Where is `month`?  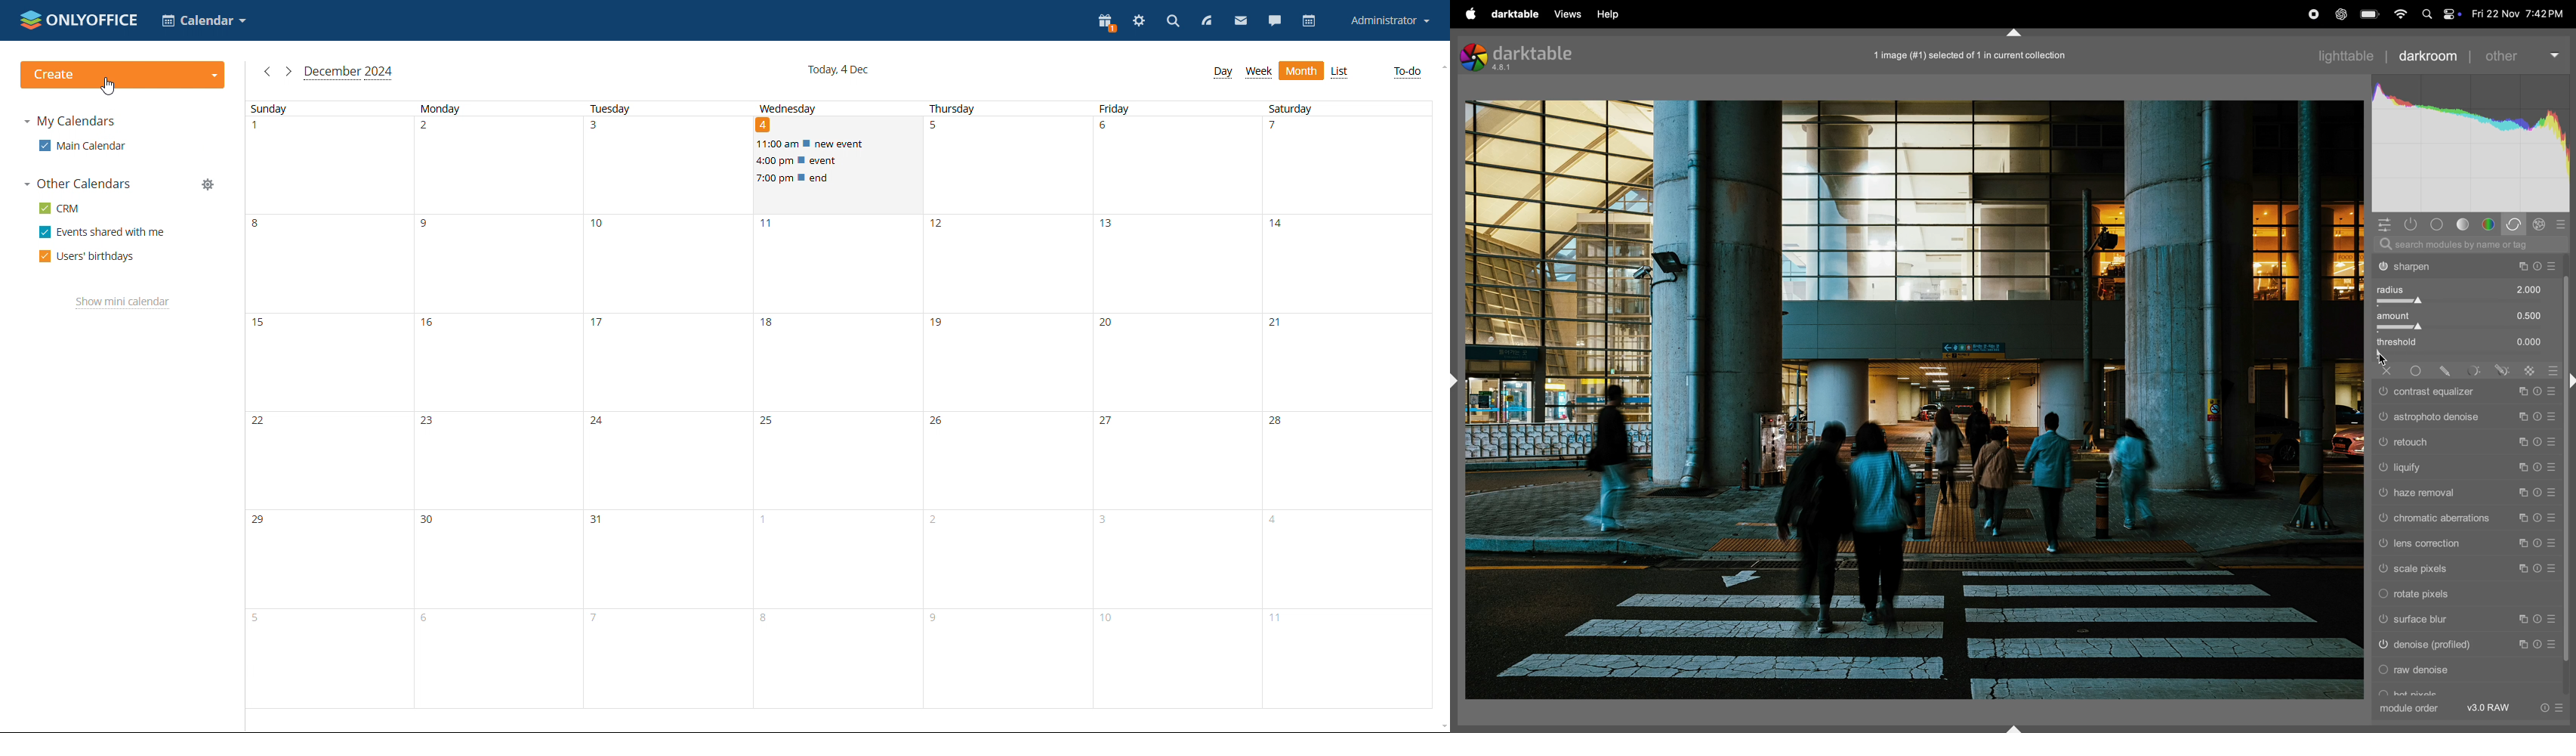
month is located at coordinates (1301, 71).